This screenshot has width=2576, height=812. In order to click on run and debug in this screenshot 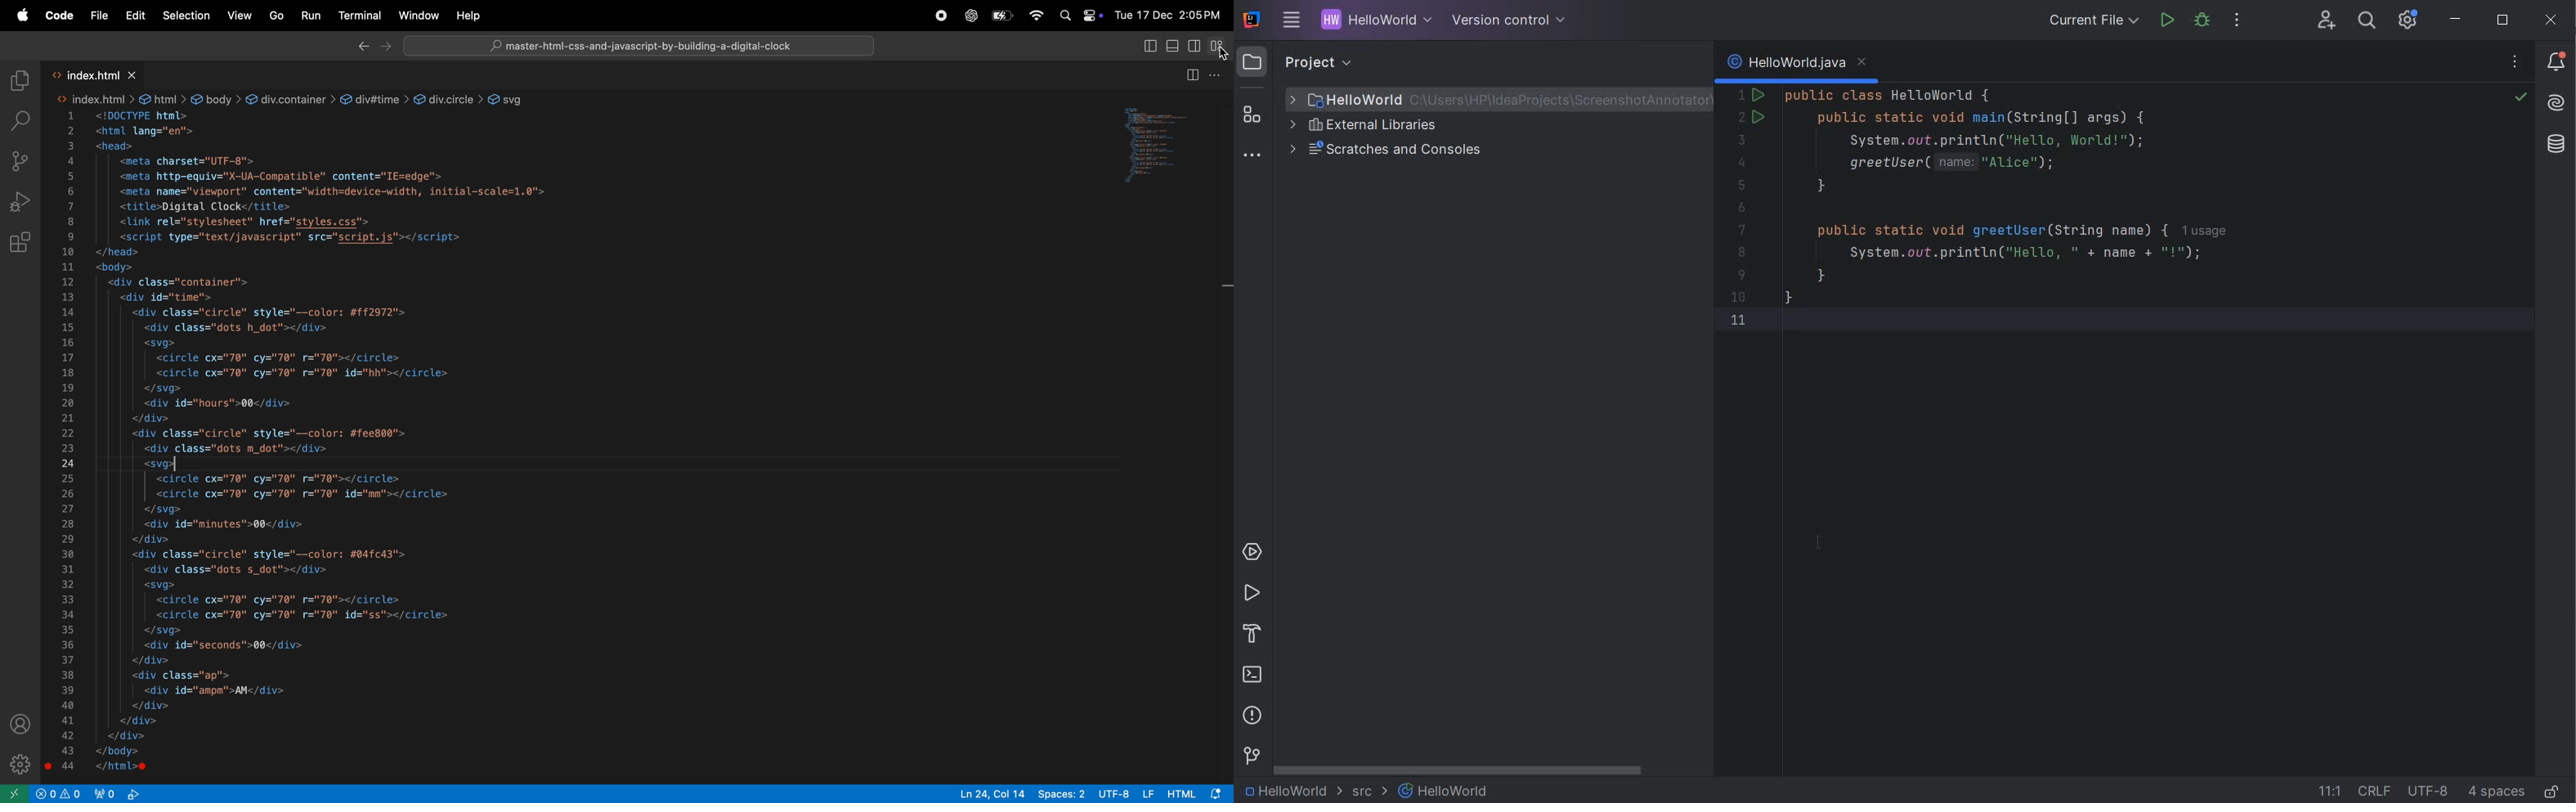, I will do `click(19, 199)`.